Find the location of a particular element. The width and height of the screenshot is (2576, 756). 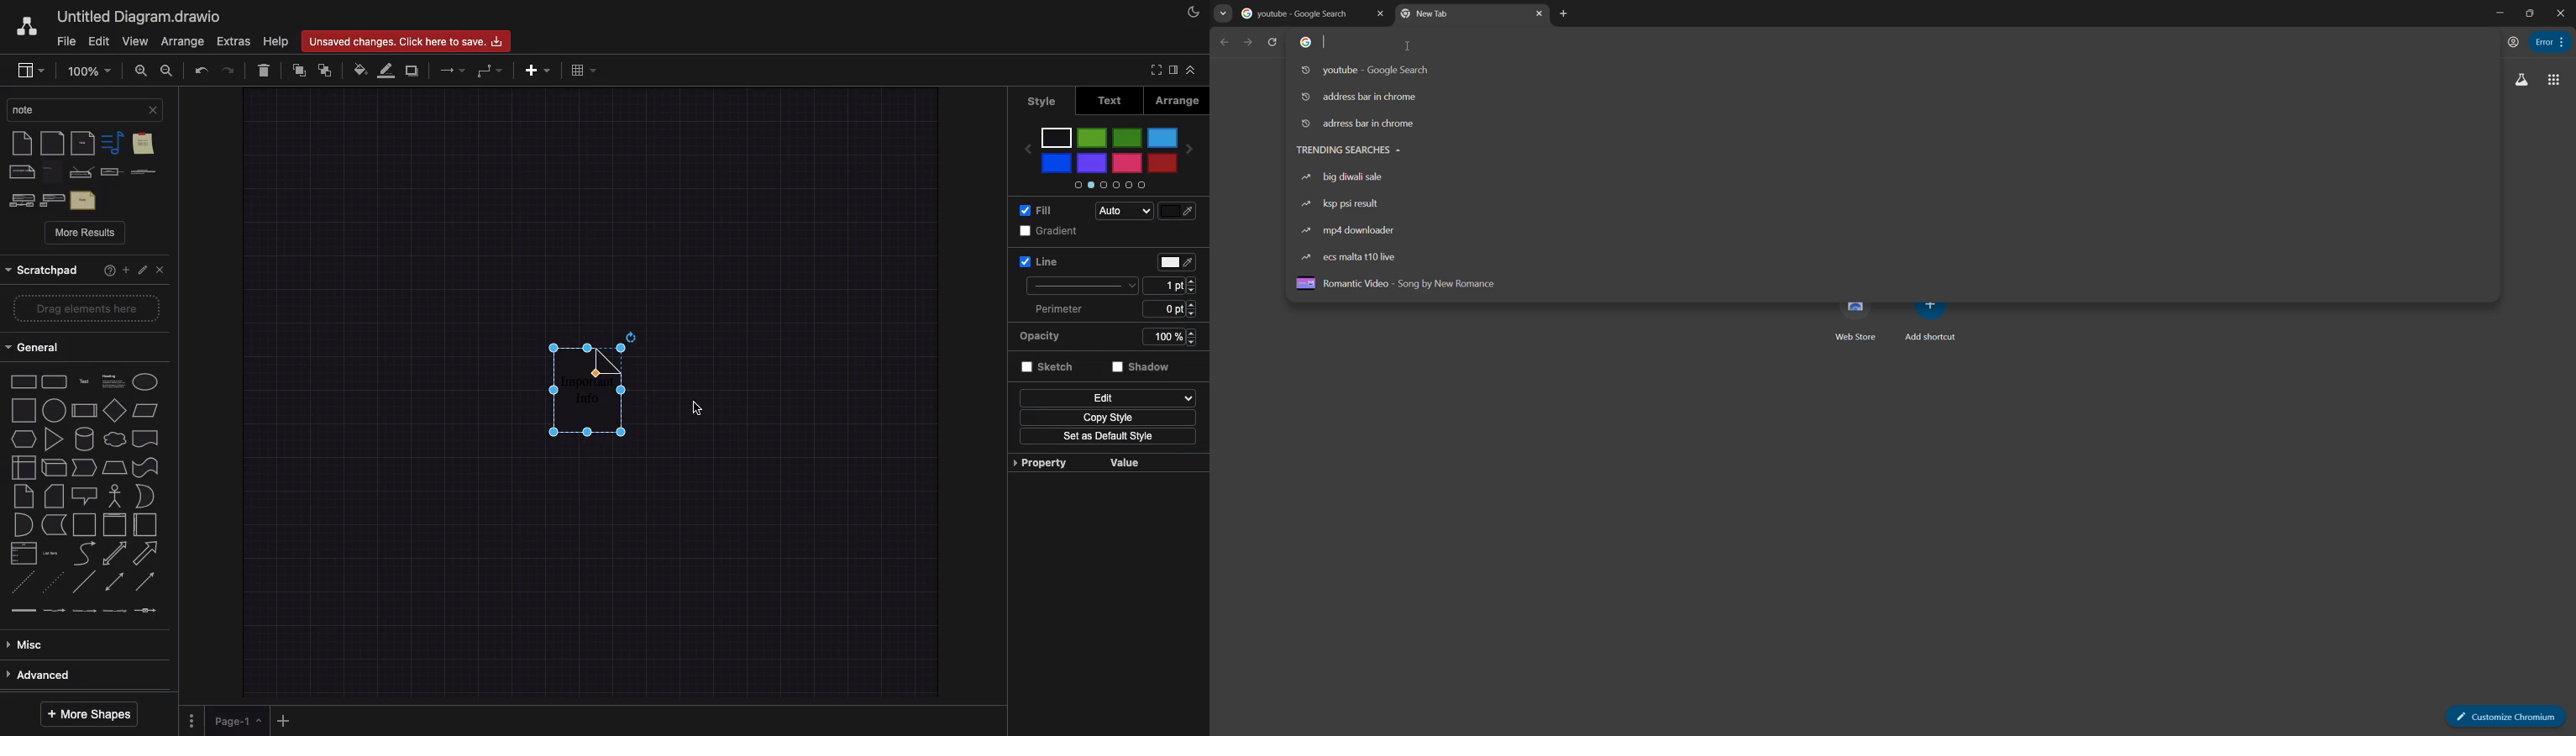

text is located at coordinates (84, 381).